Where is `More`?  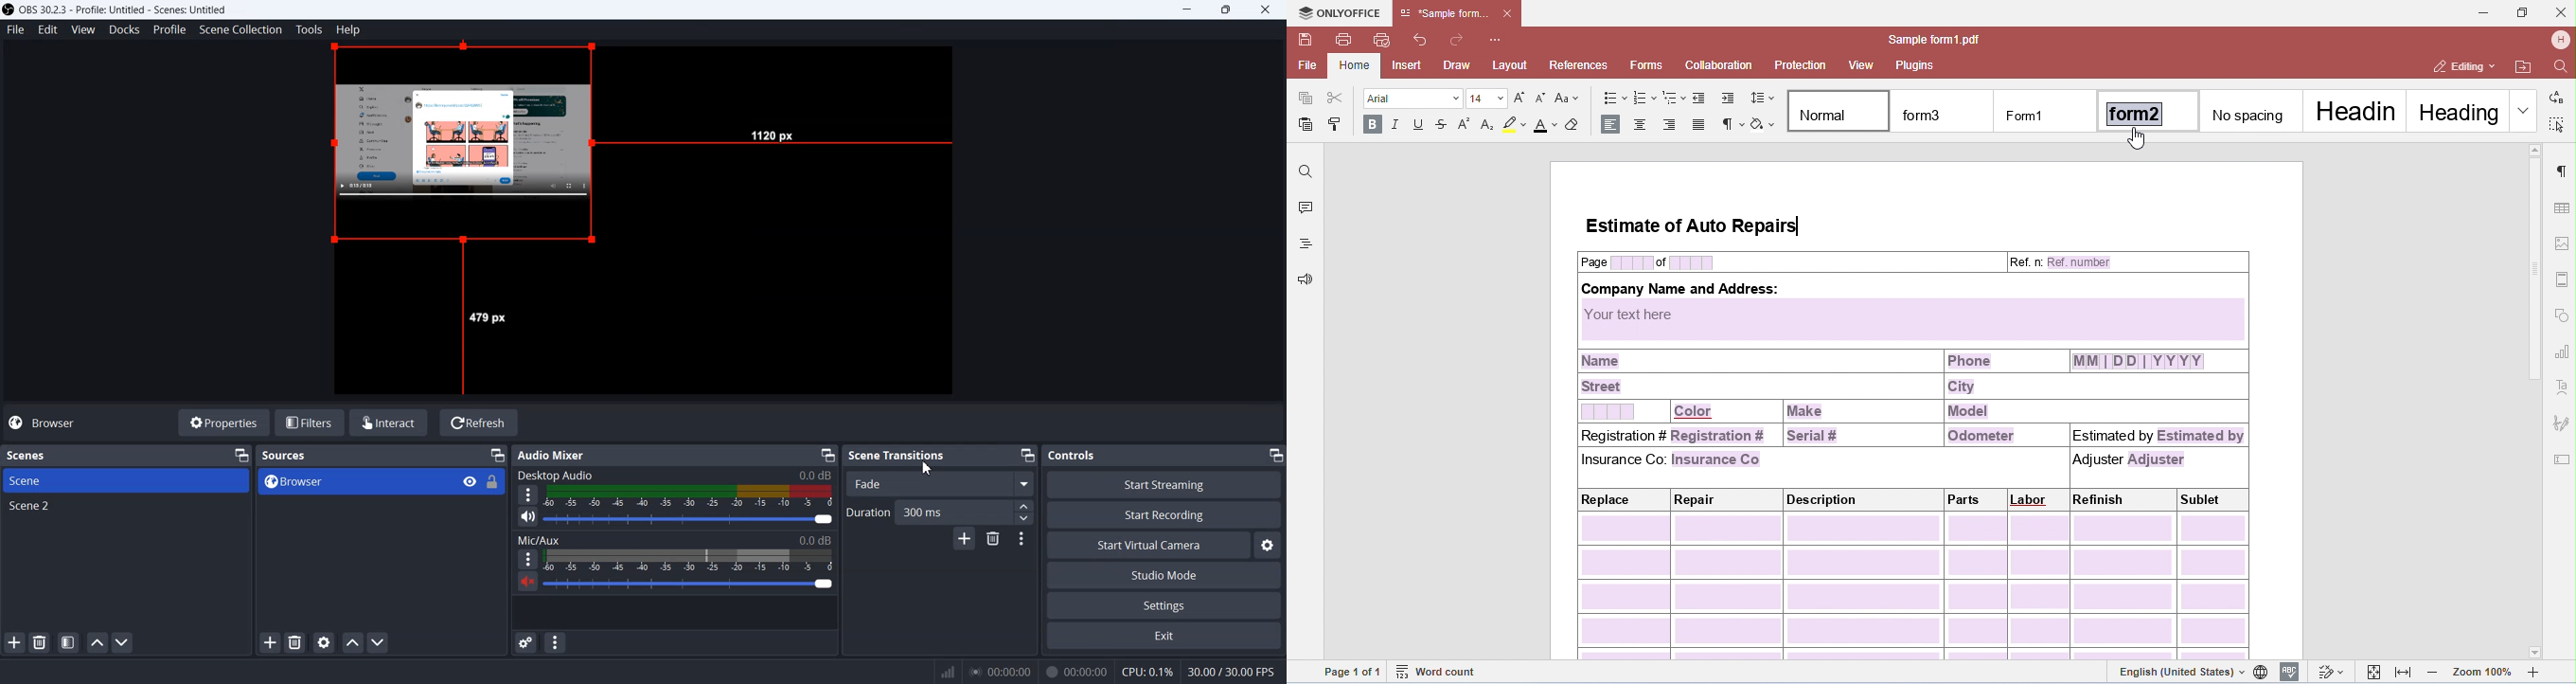
More is located at coordinates (528, 494).